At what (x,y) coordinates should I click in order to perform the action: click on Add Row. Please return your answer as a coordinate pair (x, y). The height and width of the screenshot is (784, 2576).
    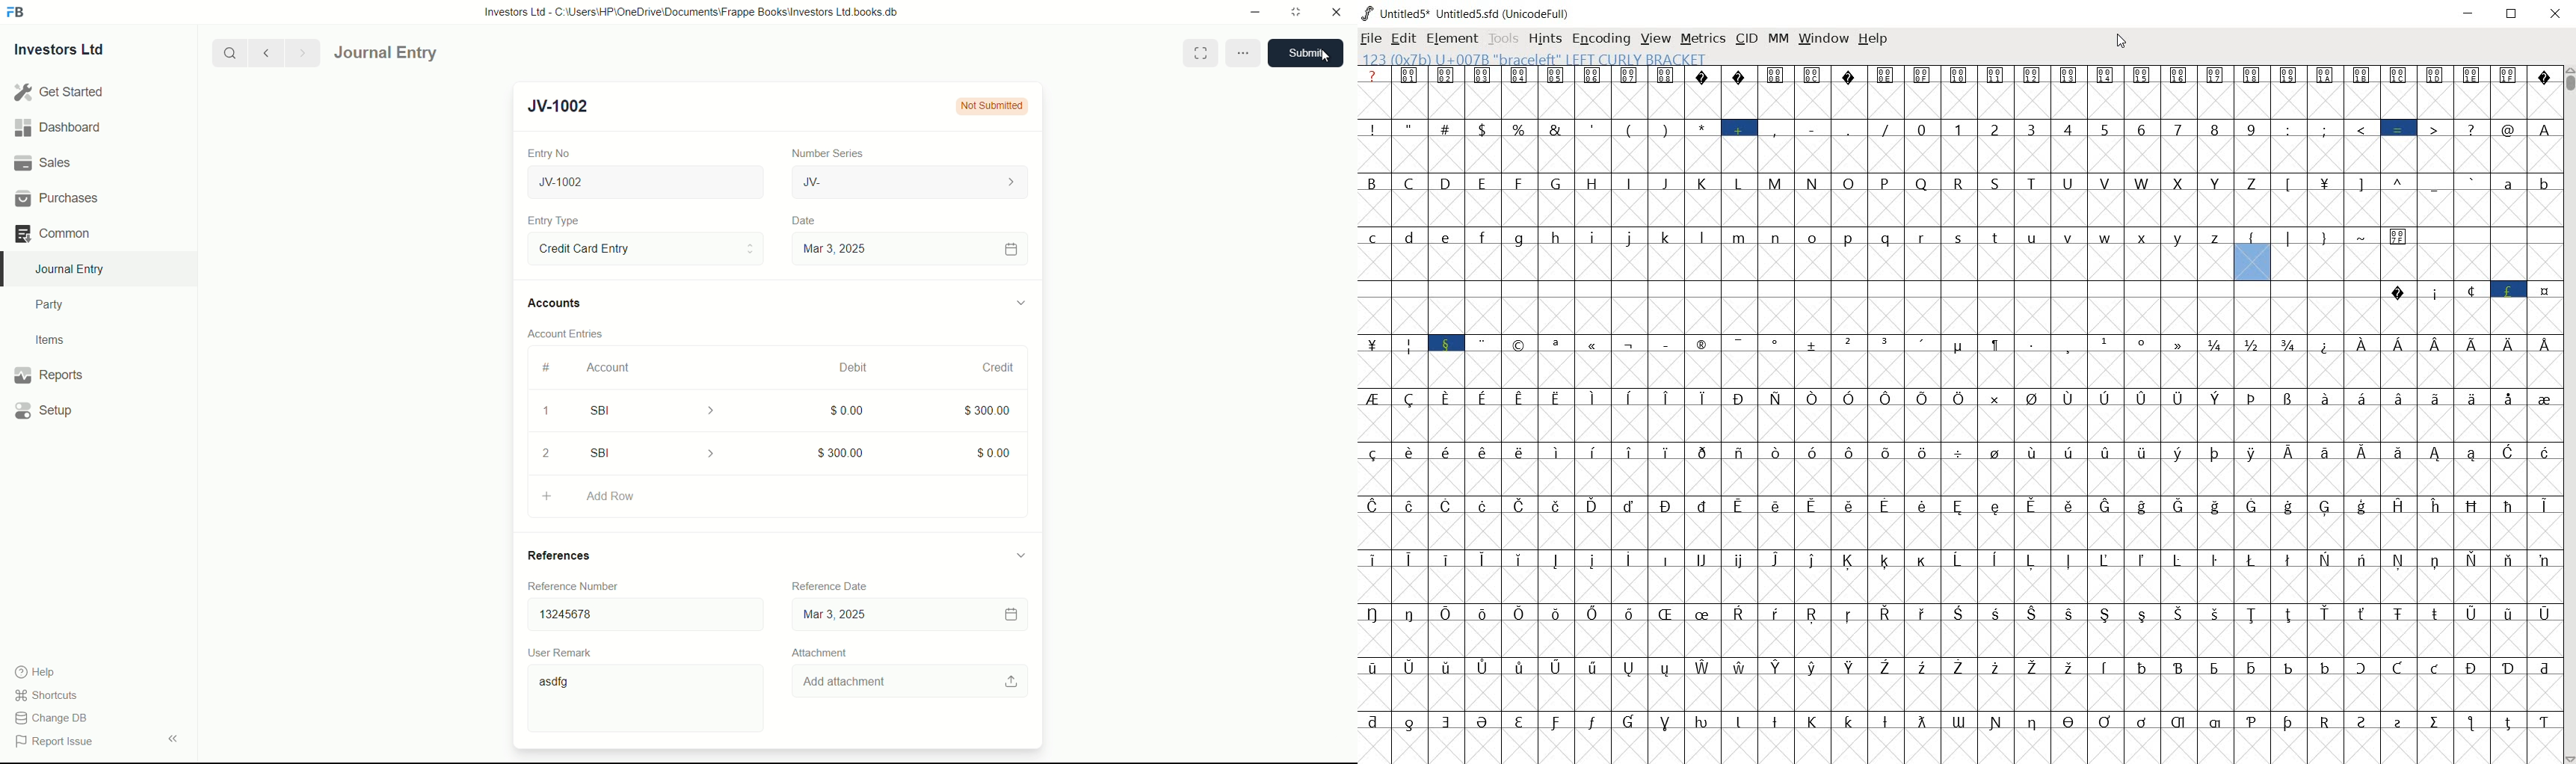
    Looking at the image, I should click on (777, 494).